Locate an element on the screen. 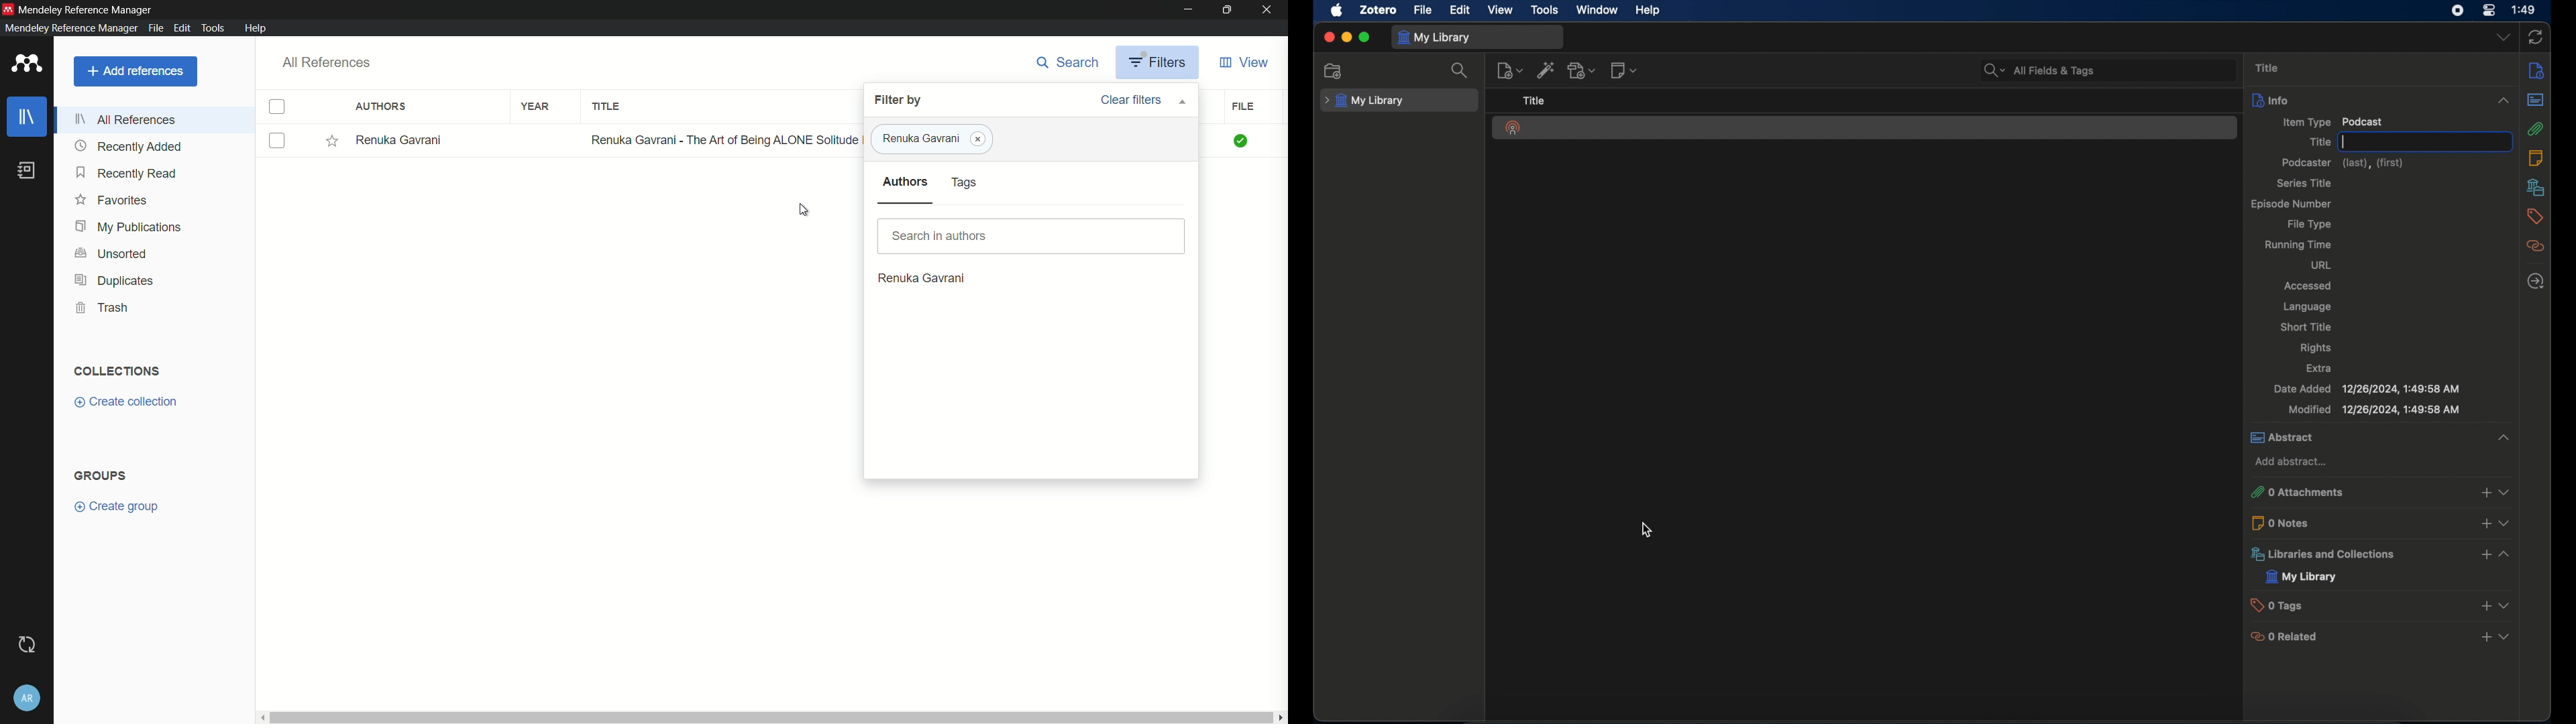  0 notes is located at coordinates (2382, 522).